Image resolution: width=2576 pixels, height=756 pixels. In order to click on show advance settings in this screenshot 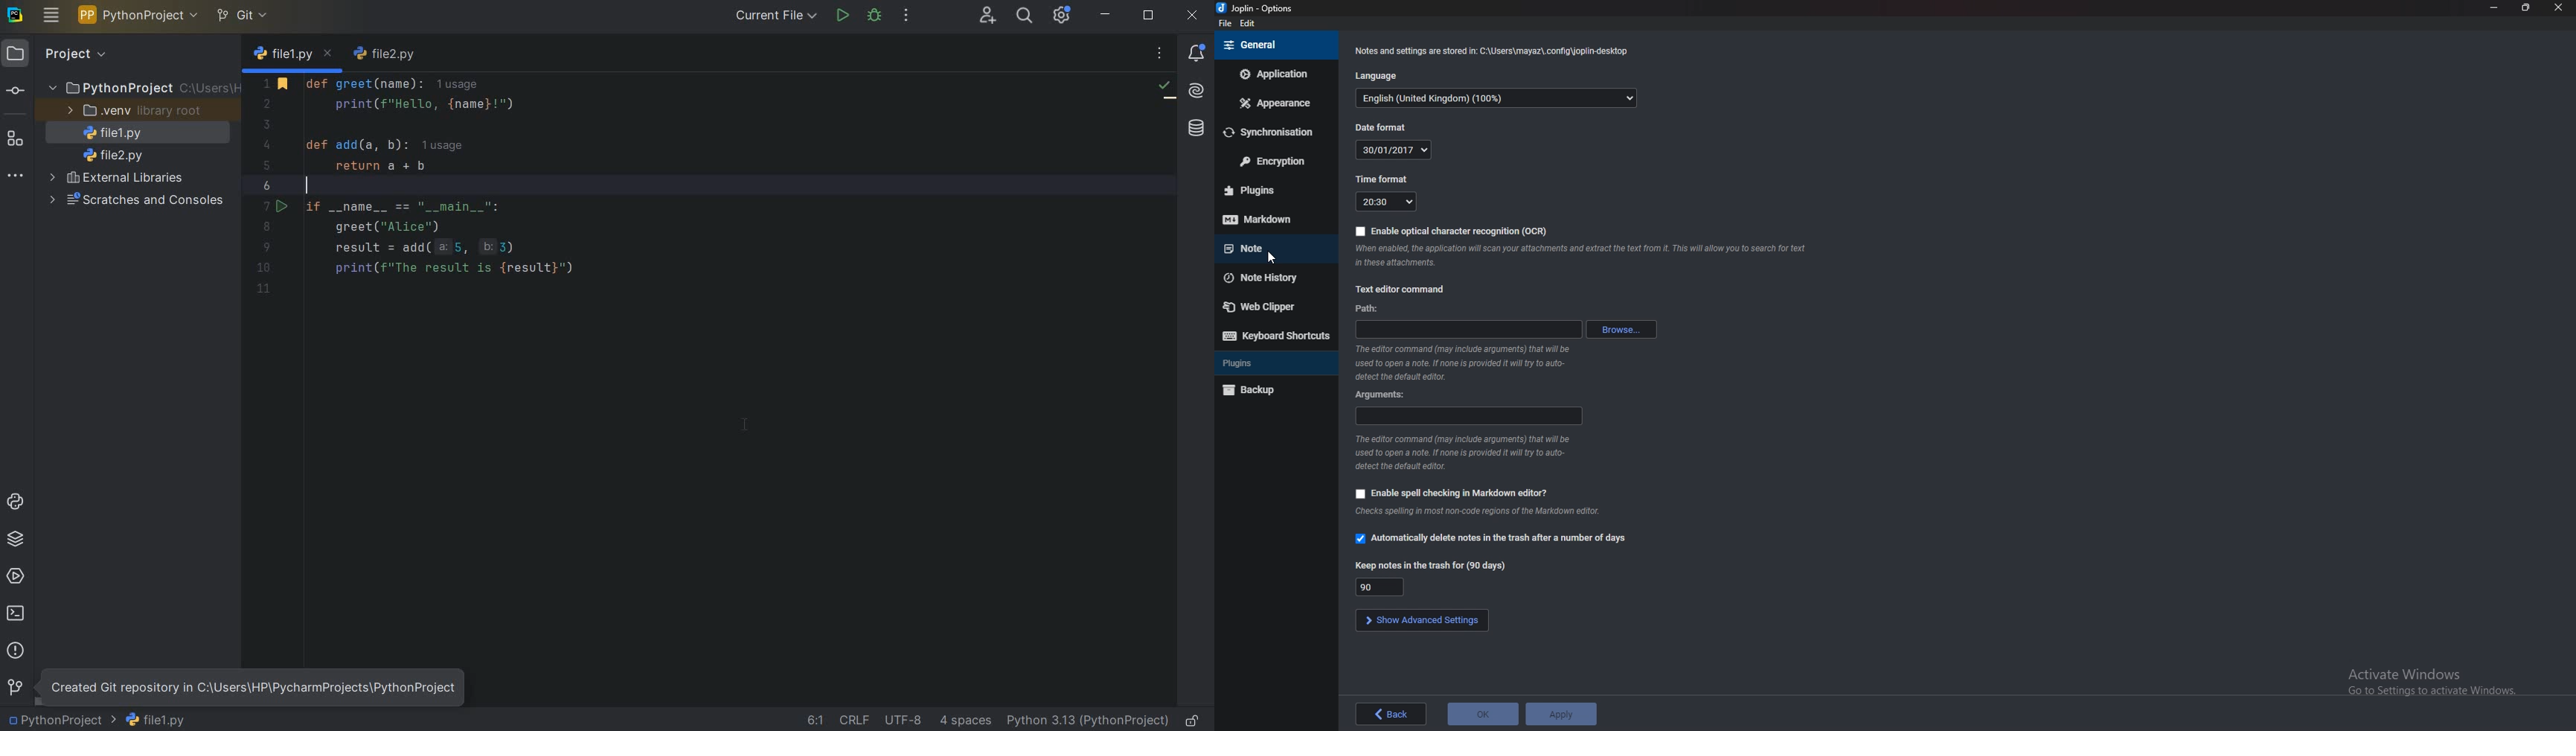, I will do `click(1421, 619)`.